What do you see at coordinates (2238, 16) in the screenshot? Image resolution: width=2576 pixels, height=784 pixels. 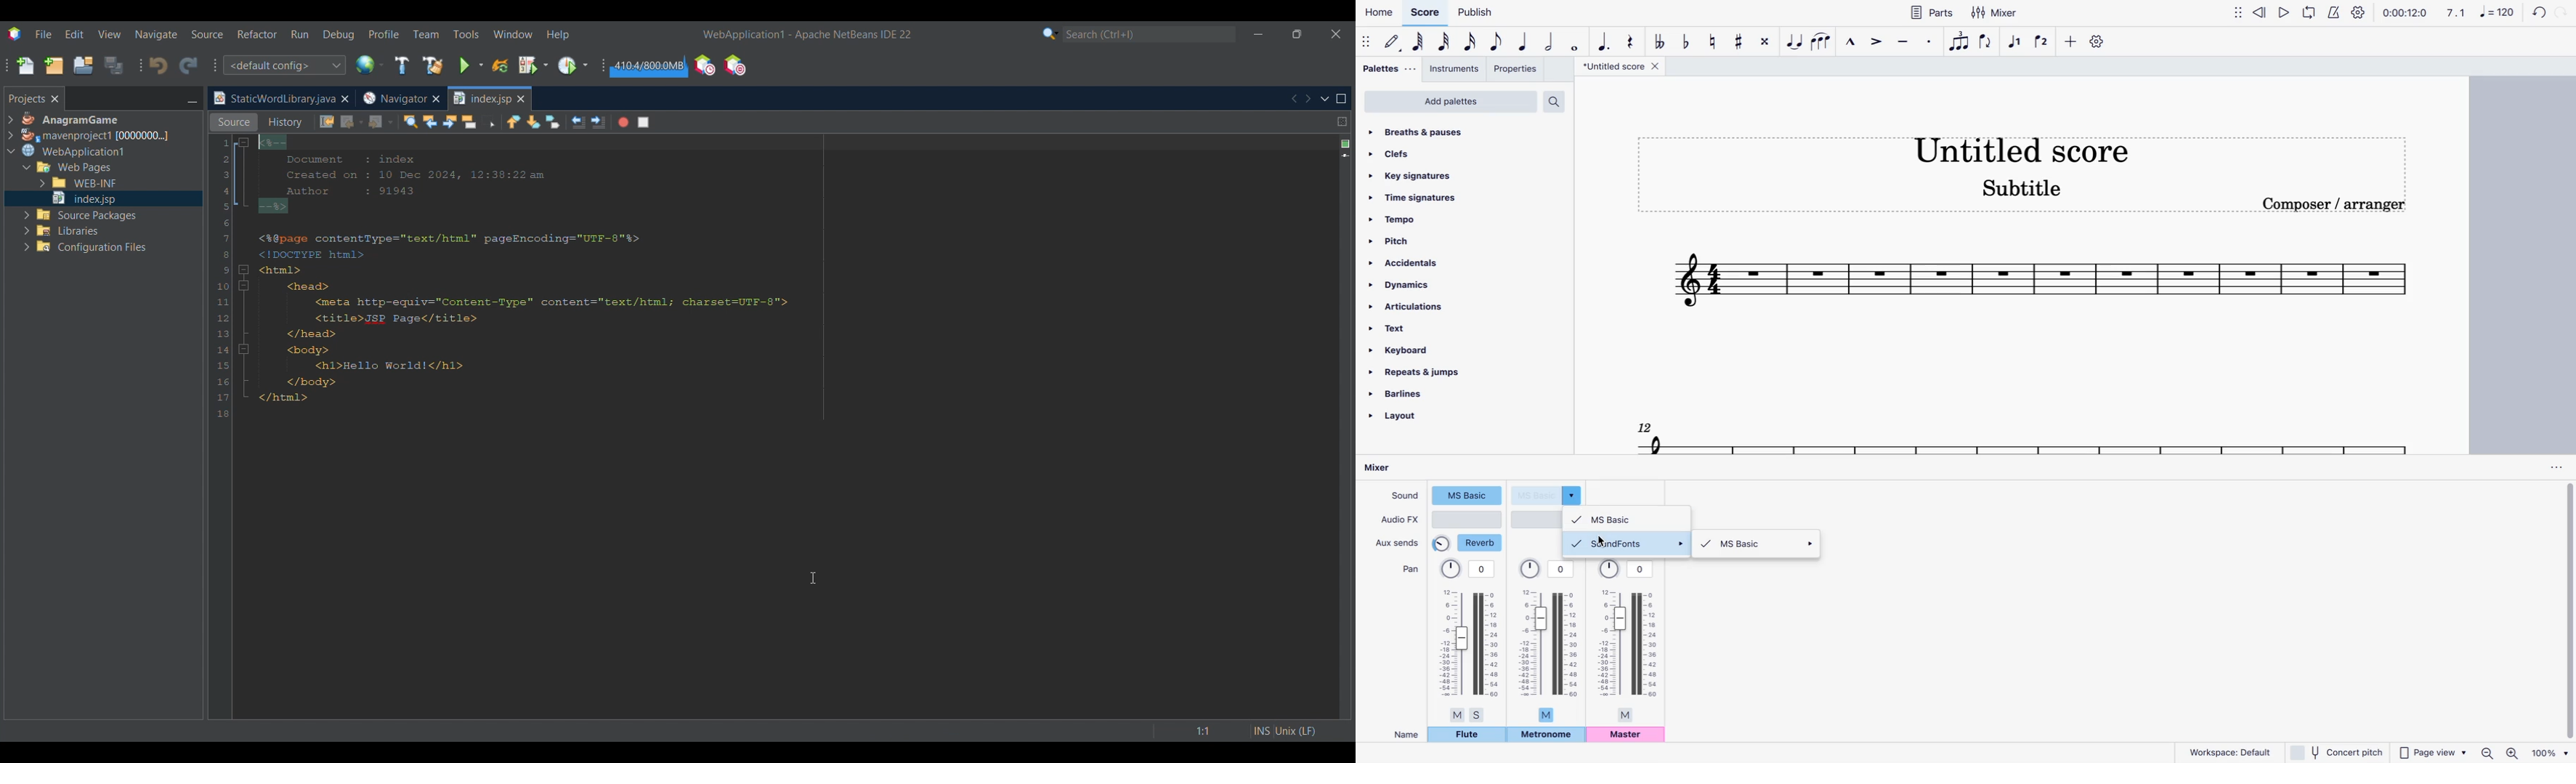 I see `move` at bounding box center [2238, 16].